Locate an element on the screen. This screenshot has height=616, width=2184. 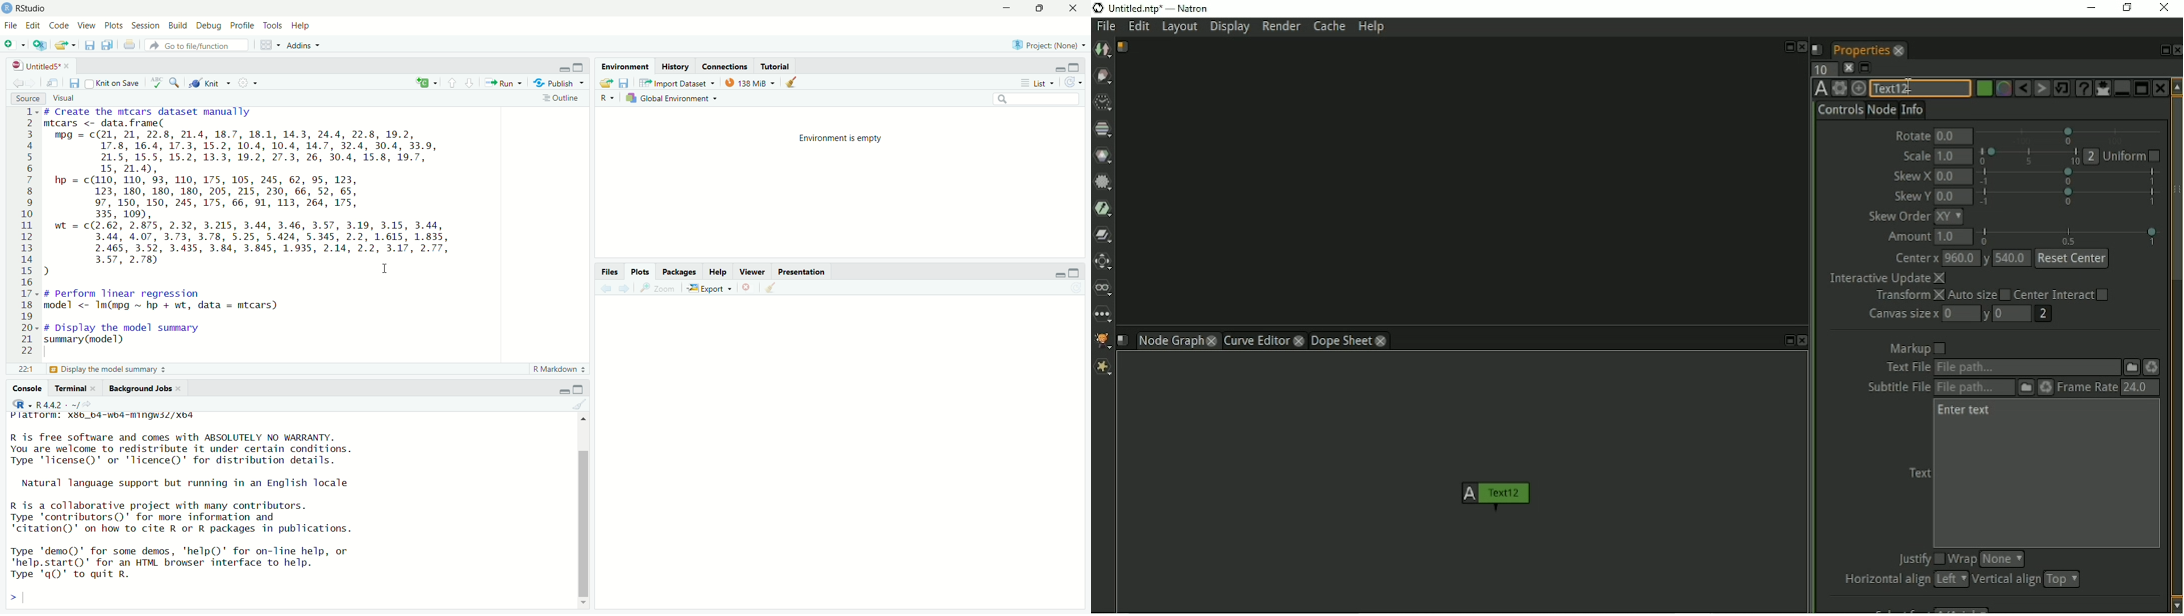
import dataset is located at coordinates (673, 84).